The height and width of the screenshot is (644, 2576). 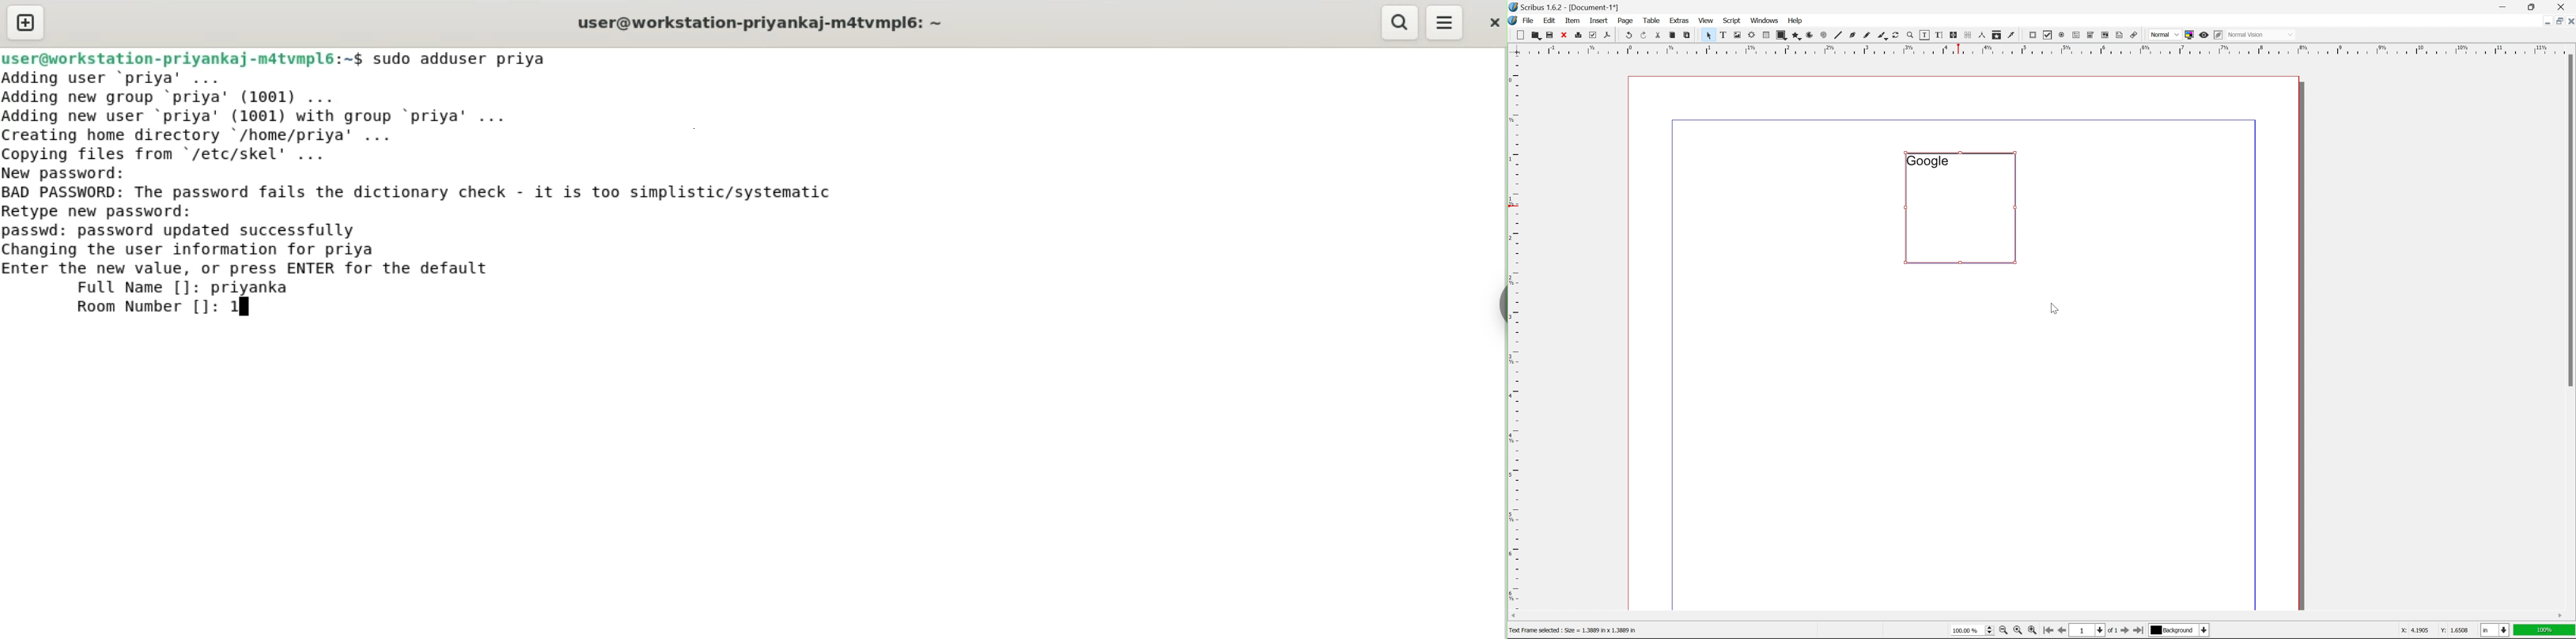 What do you see at coordinates (2497, 631) in the screenshot?
I see `select current unit` at bounding box center [2497, 631].